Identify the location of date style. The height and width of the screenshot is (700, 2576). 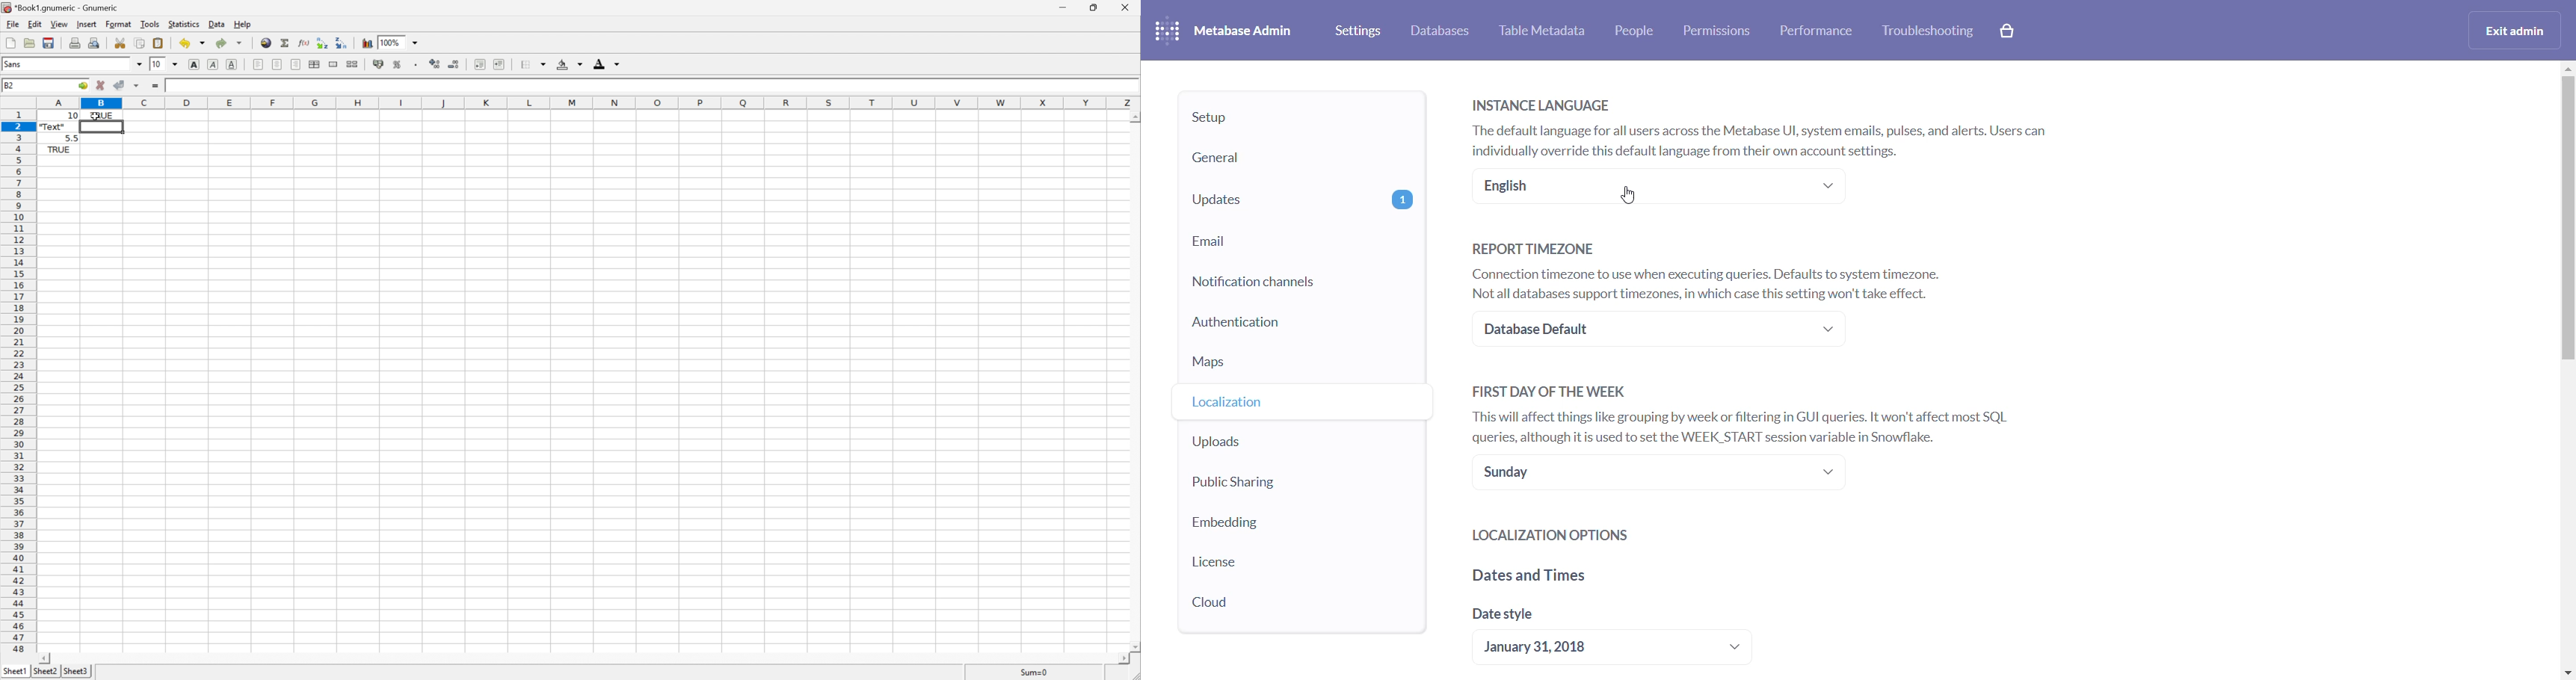
(1557, 615).